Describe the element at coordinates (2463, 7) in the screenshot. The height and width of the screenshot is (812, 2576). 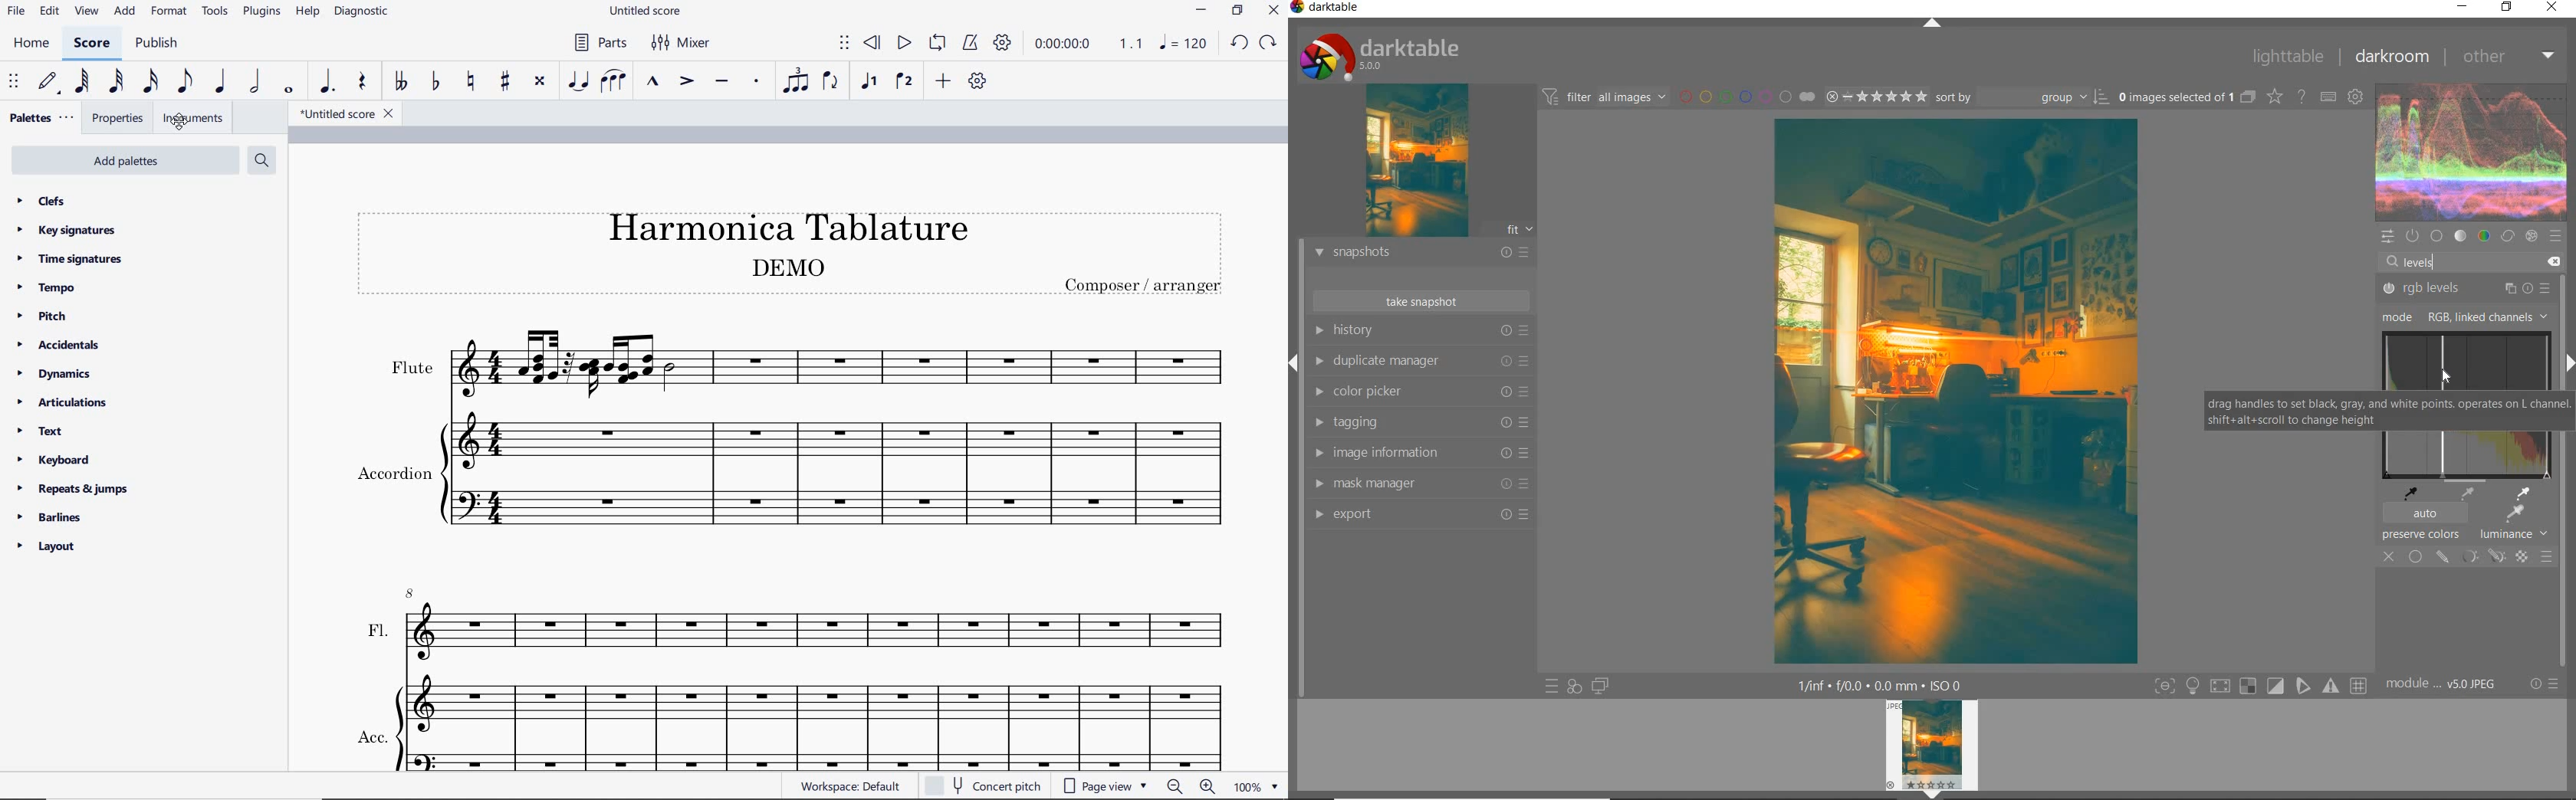
I see `minimize` at that location.